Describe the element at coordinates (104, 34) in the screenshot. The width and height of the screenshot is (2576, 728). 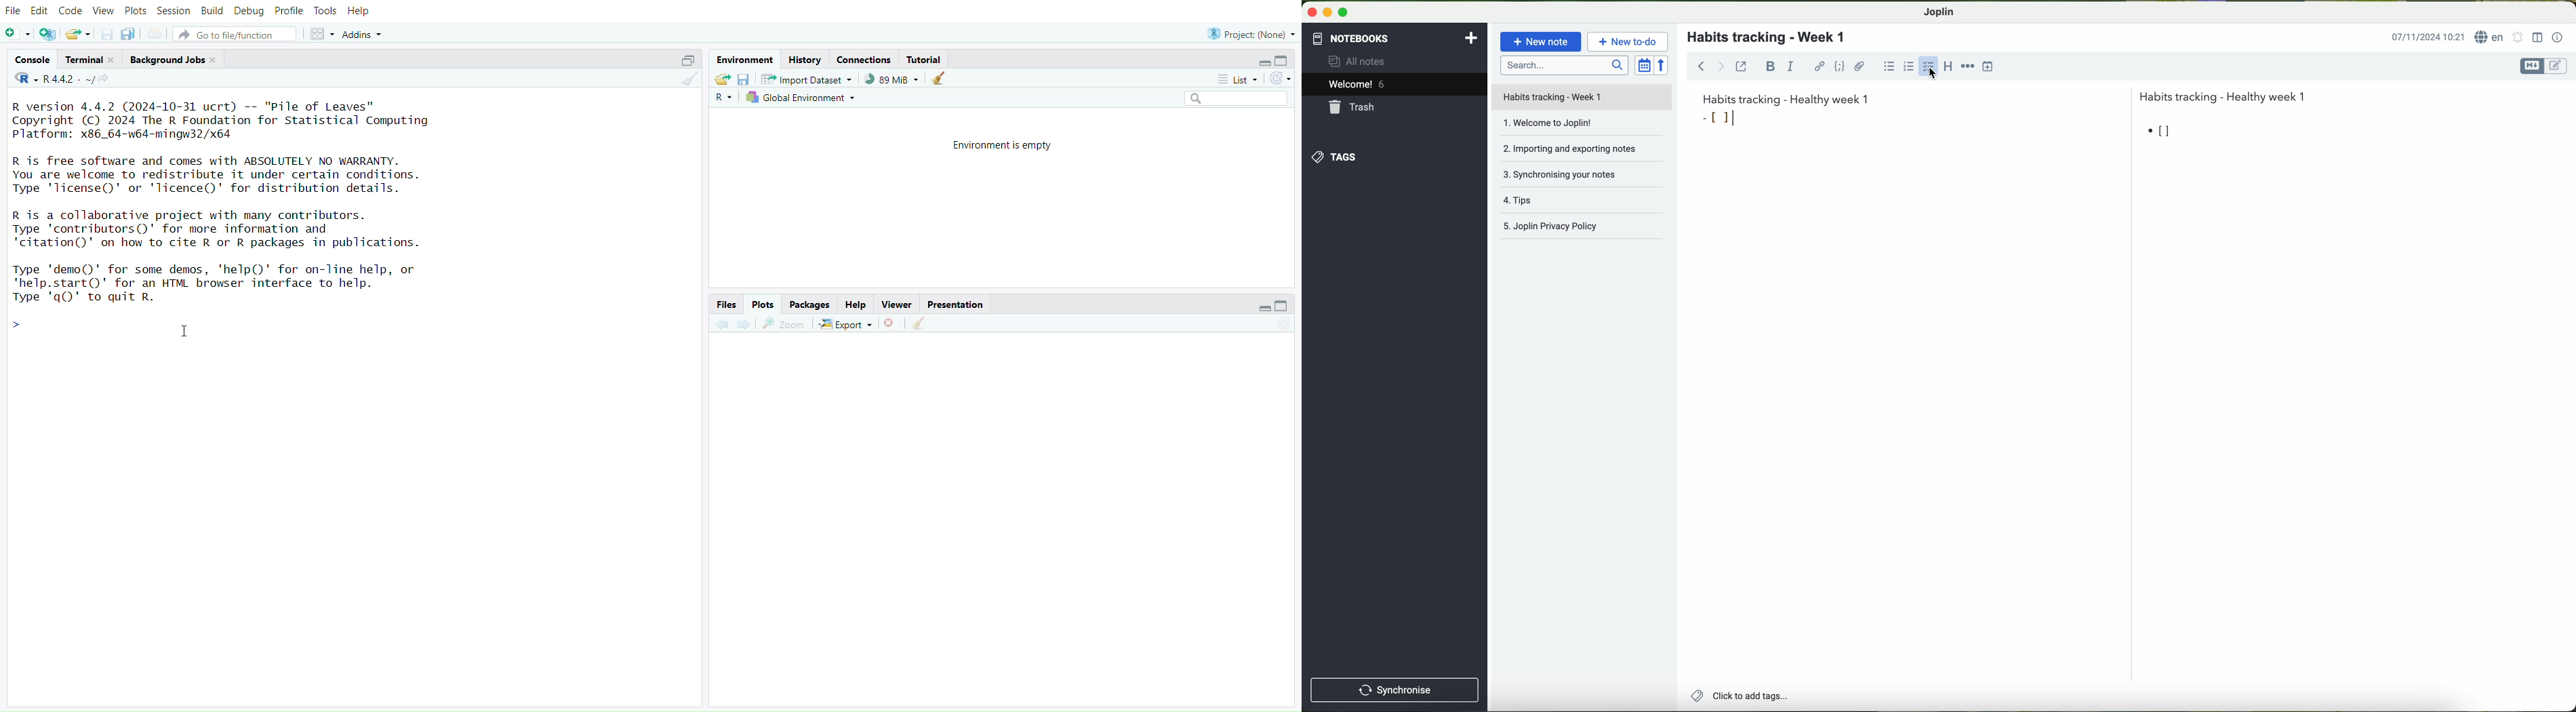
I see `Save current document (Ctrl + S)` at that location.